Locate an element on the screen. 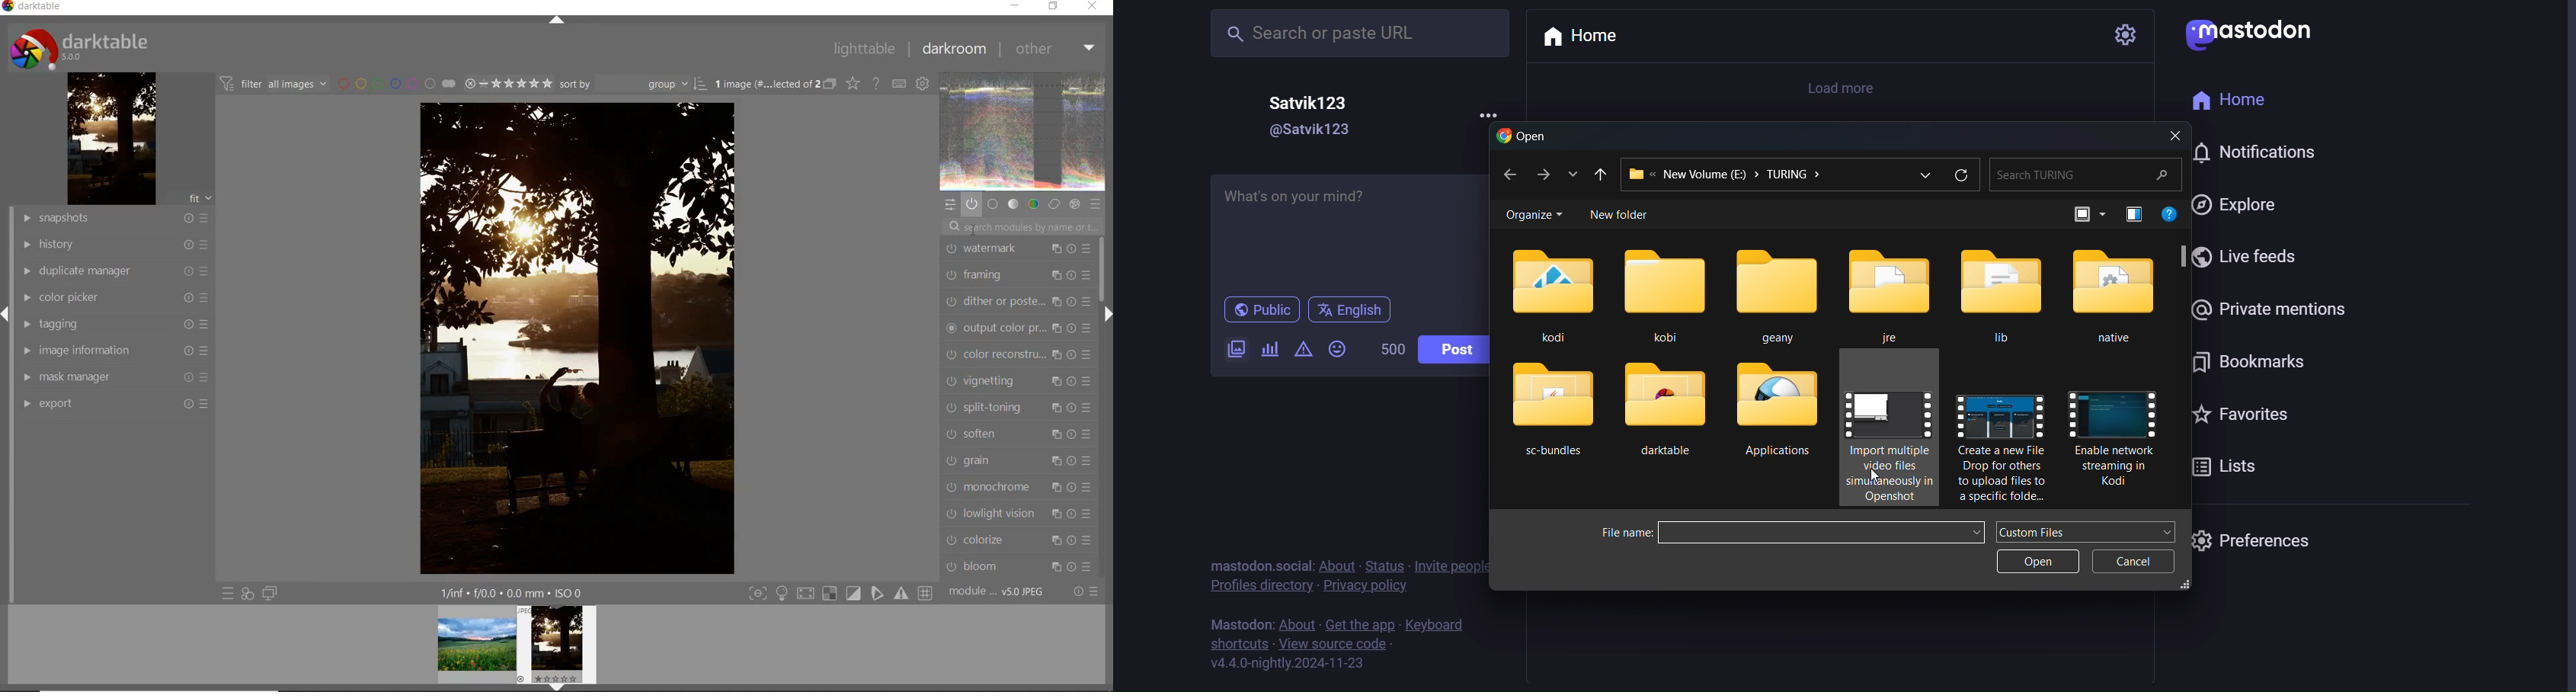 The width and height of the screenshot is (2576, 700). lighttable is located at coordinates (862, 50).